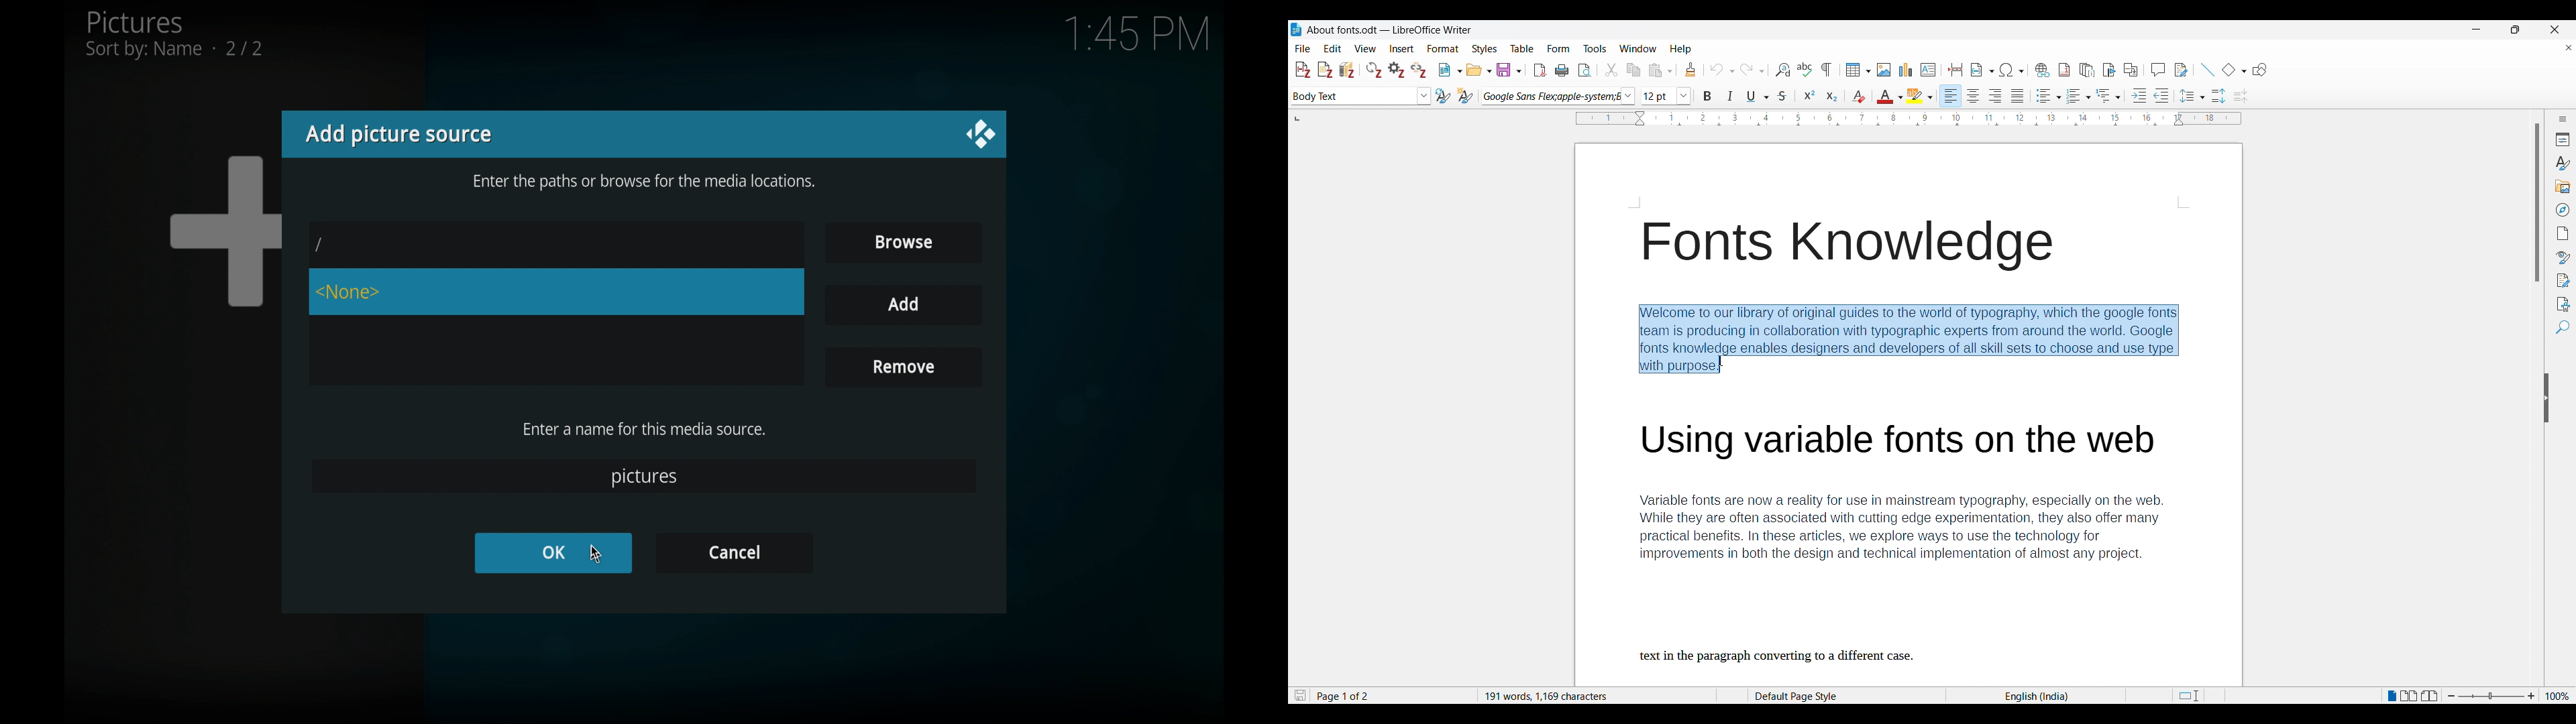 The height and width of the screenshot is (728, 2576). I want to click on Close interface, so click(2555, 29).